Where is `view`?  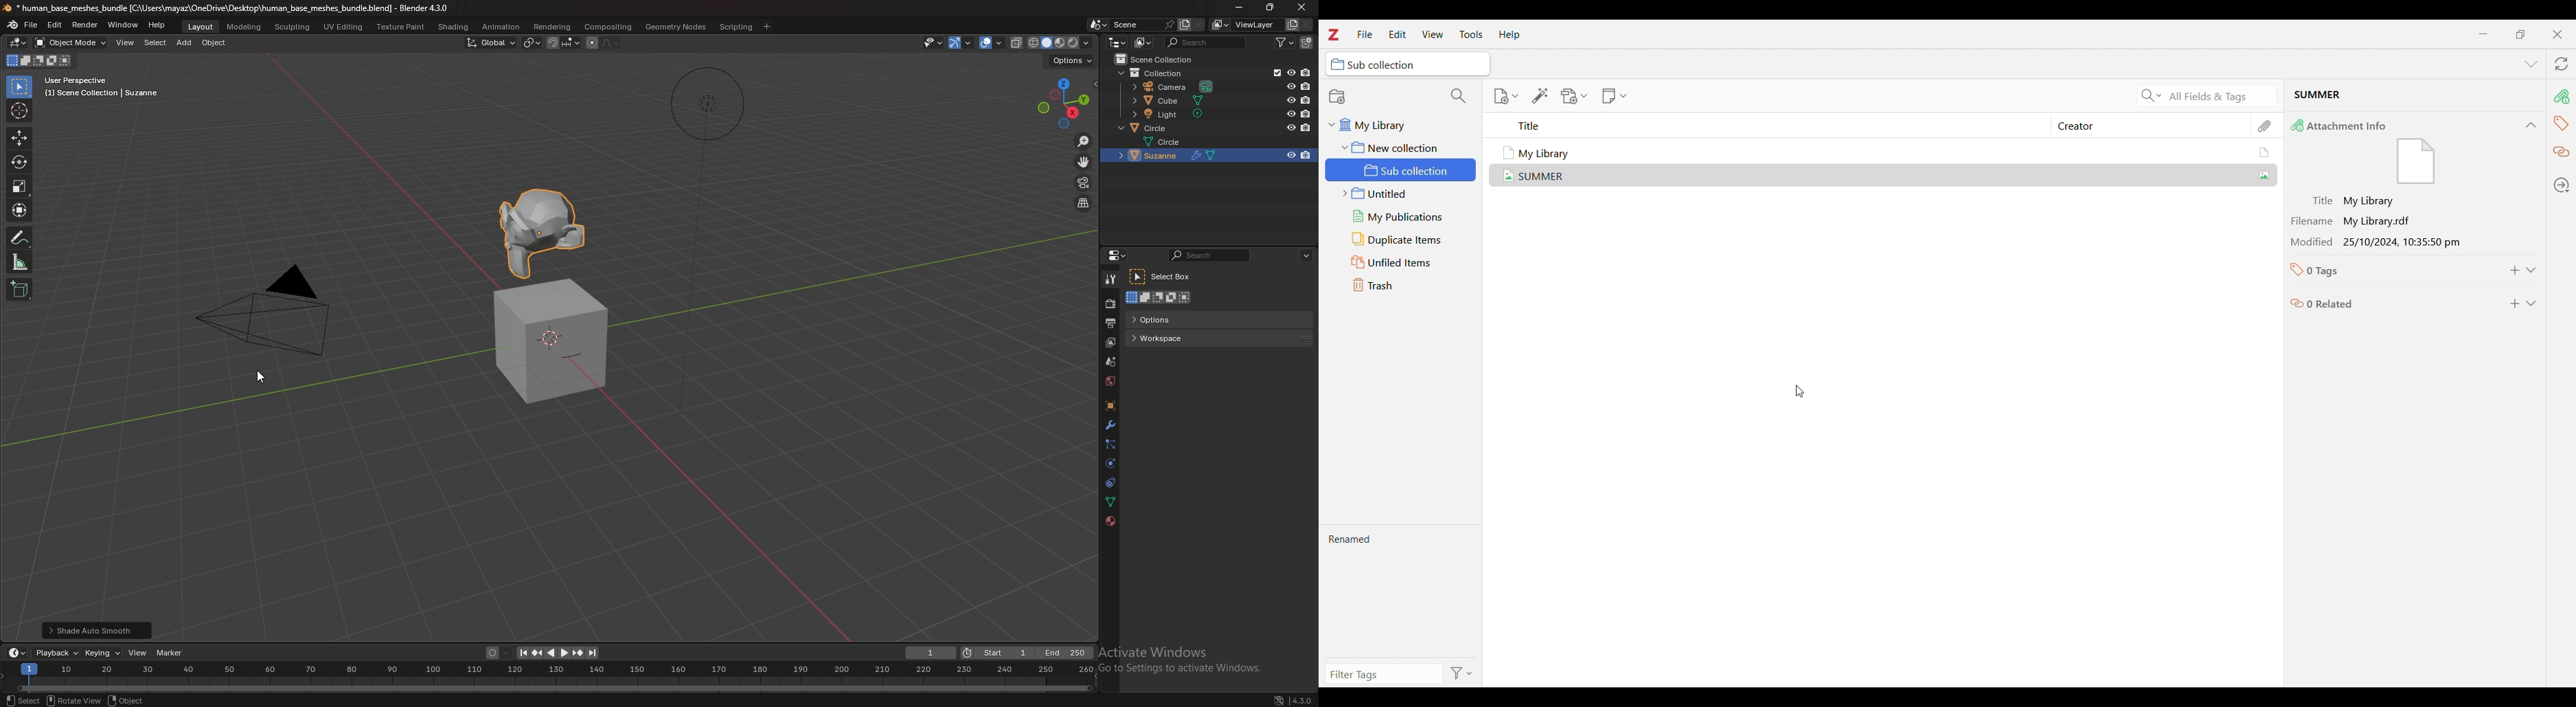
view is located at coordinates (138, 653).